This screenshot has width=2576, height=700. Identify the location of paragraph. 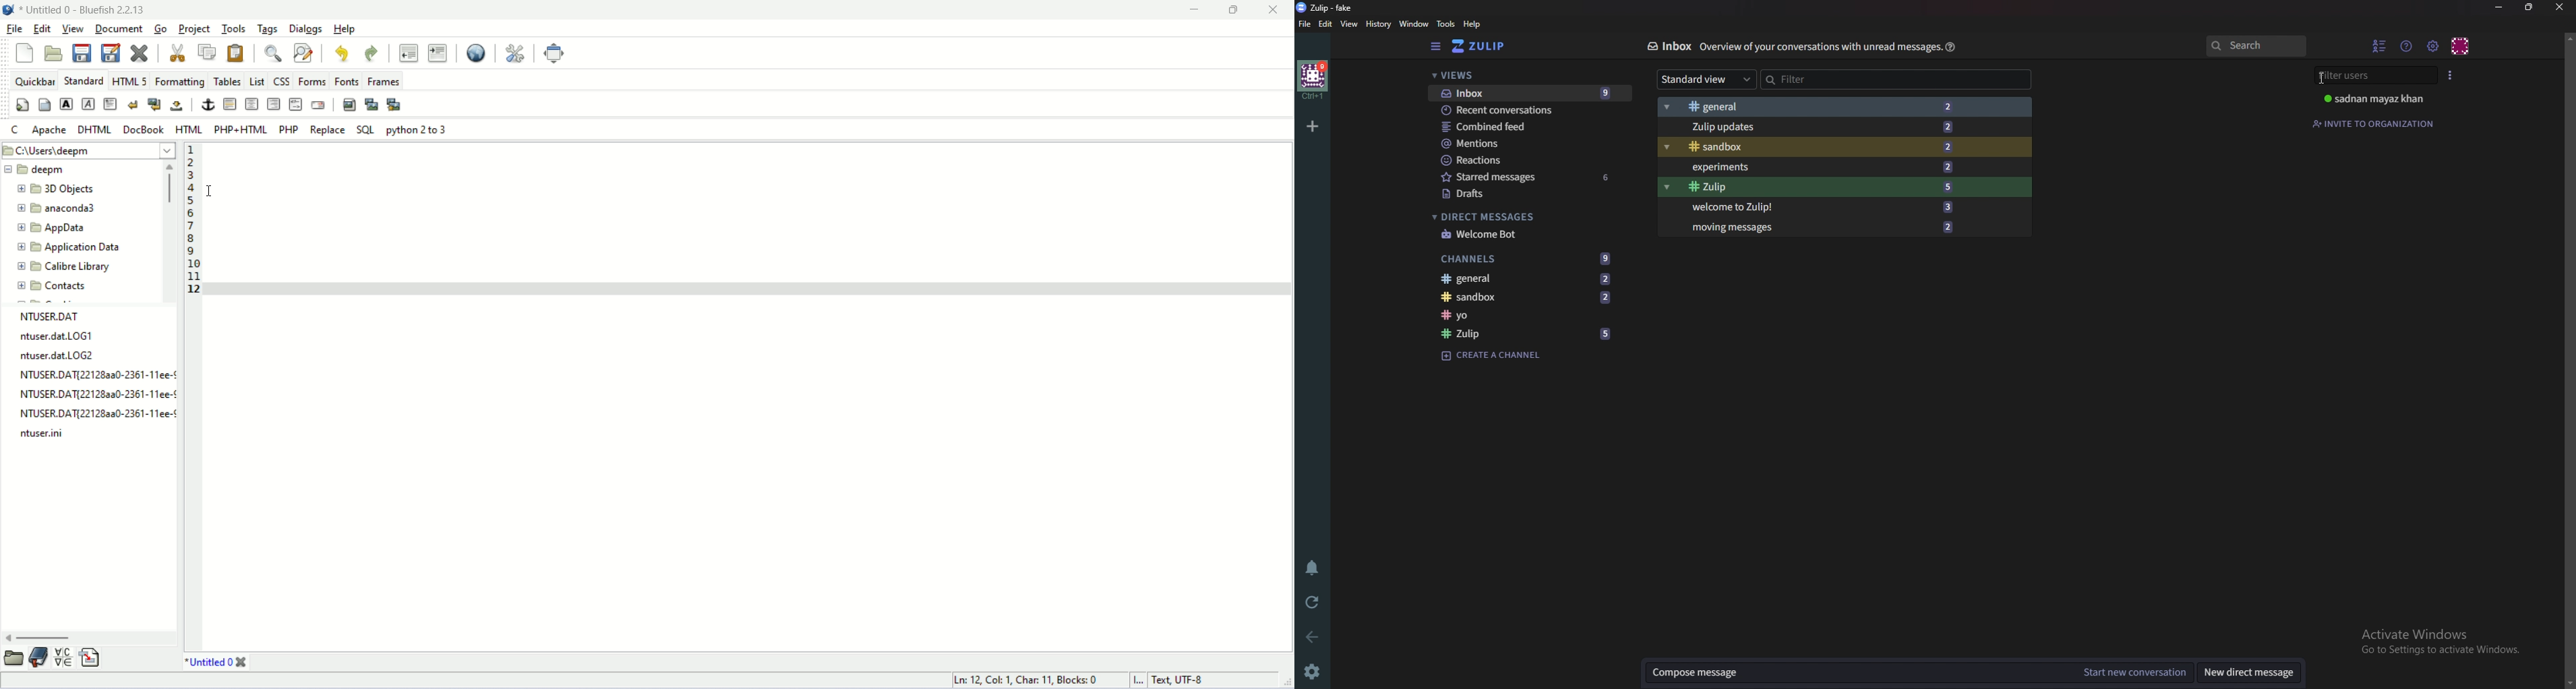
(111, 104).